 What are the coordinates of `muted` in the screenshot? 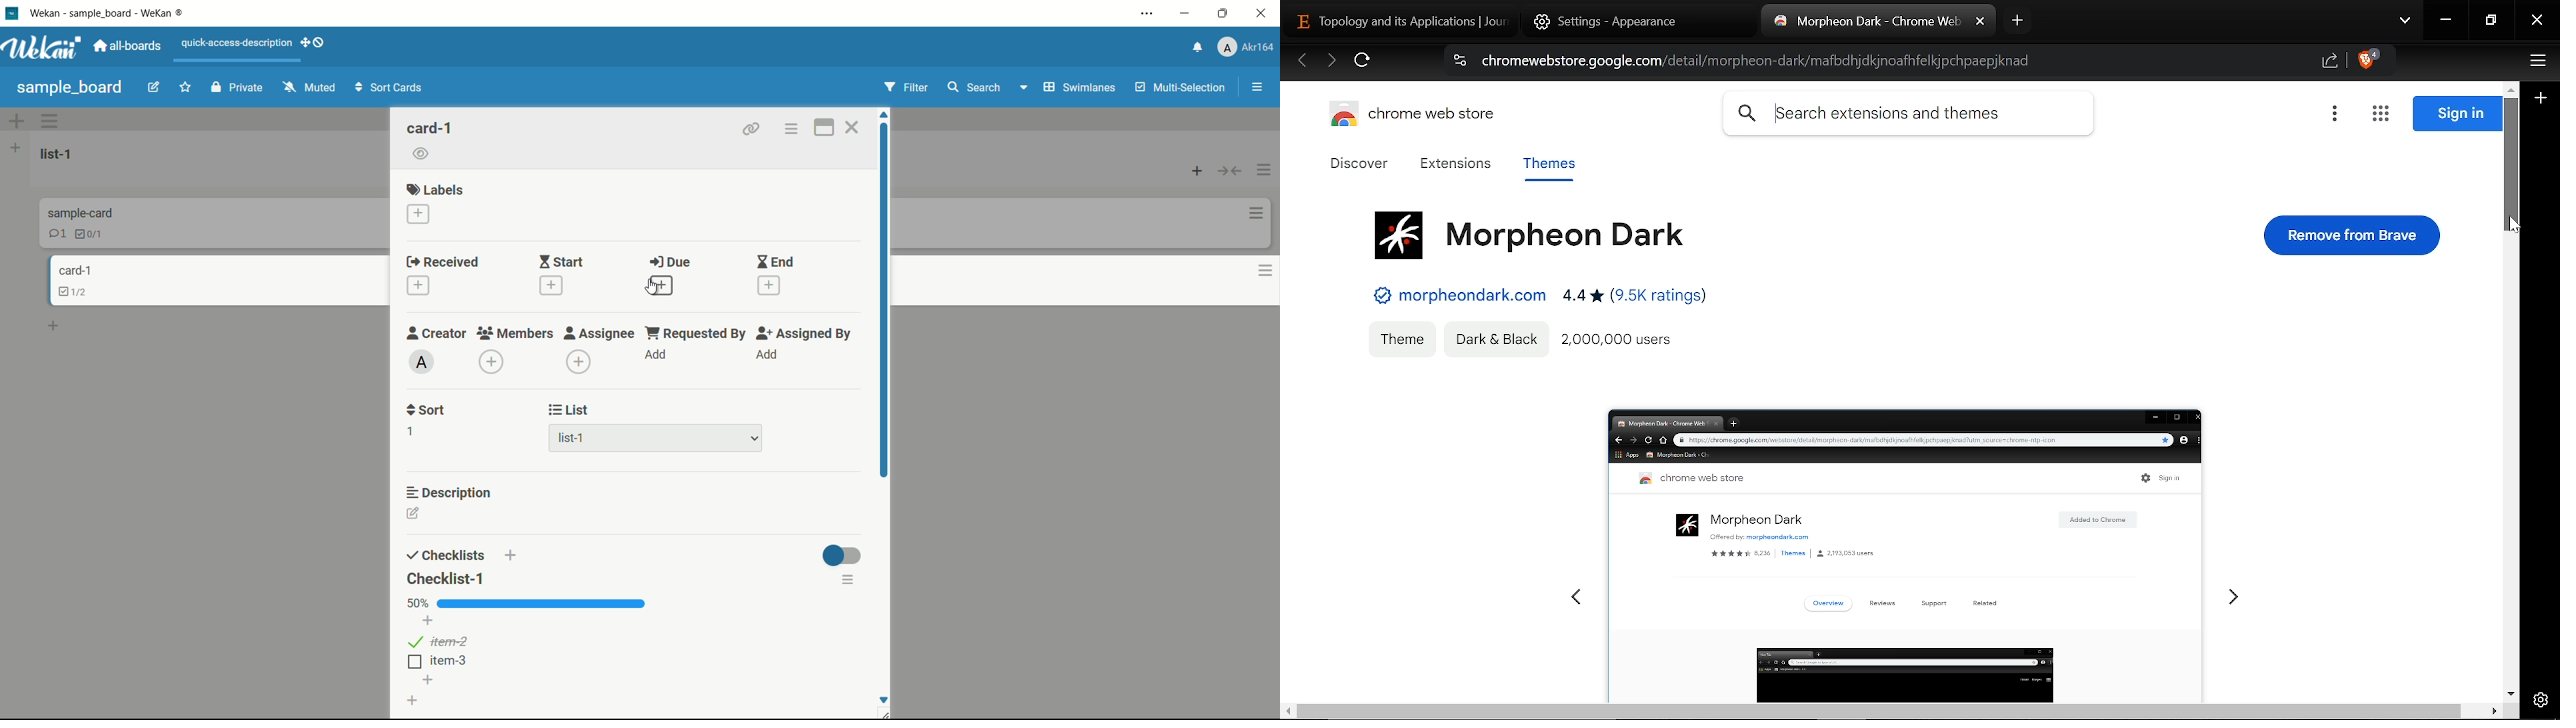 It's located at (309, 87).